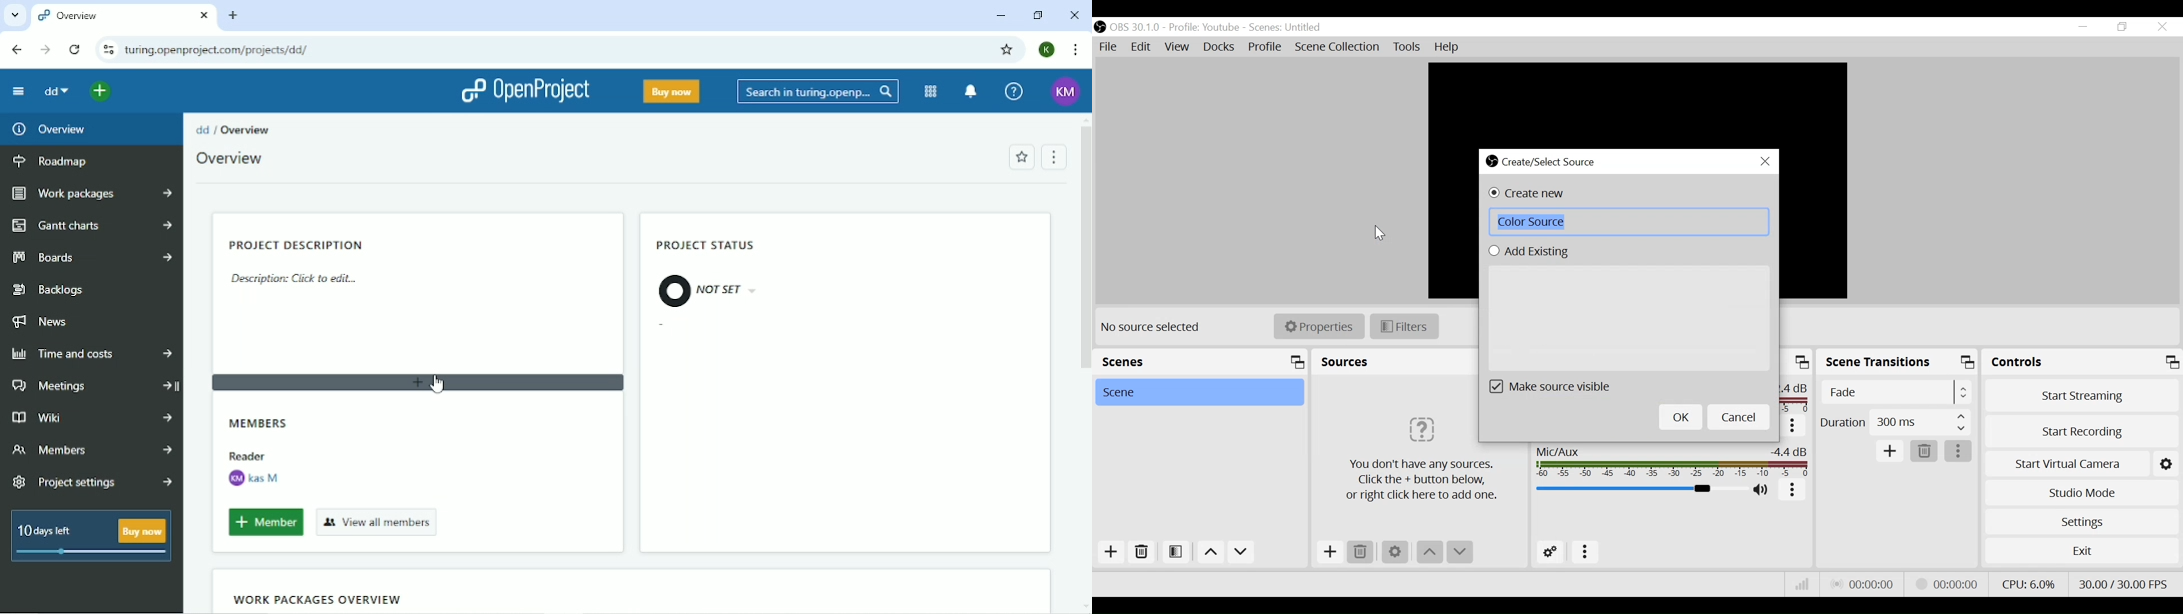 This screenshot has width=2184, height=616. What do you see at coordinates (2082, 554) in the screenshot?
I see `Exit` at bounding box center [2082, 554].